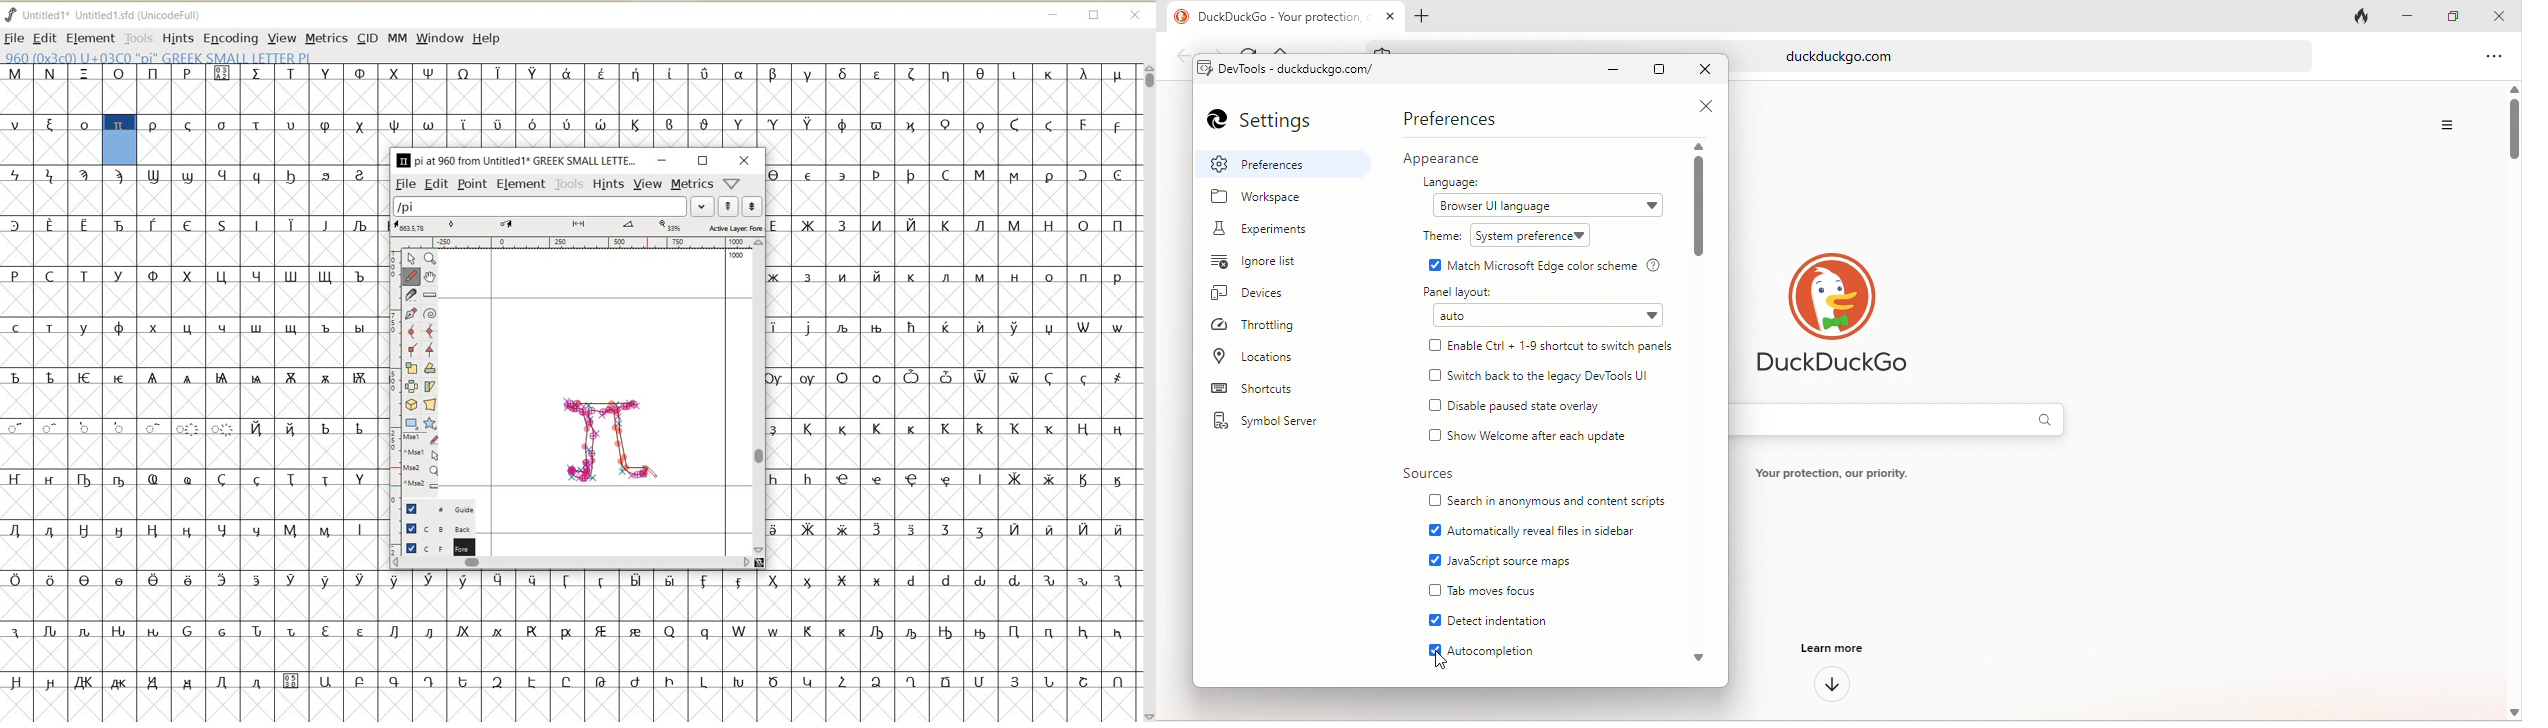 This screenshot has width=2548, height=728. Describe the element at coordinates (760, 104) in the screenshot. I see `glyph characters` at that location.